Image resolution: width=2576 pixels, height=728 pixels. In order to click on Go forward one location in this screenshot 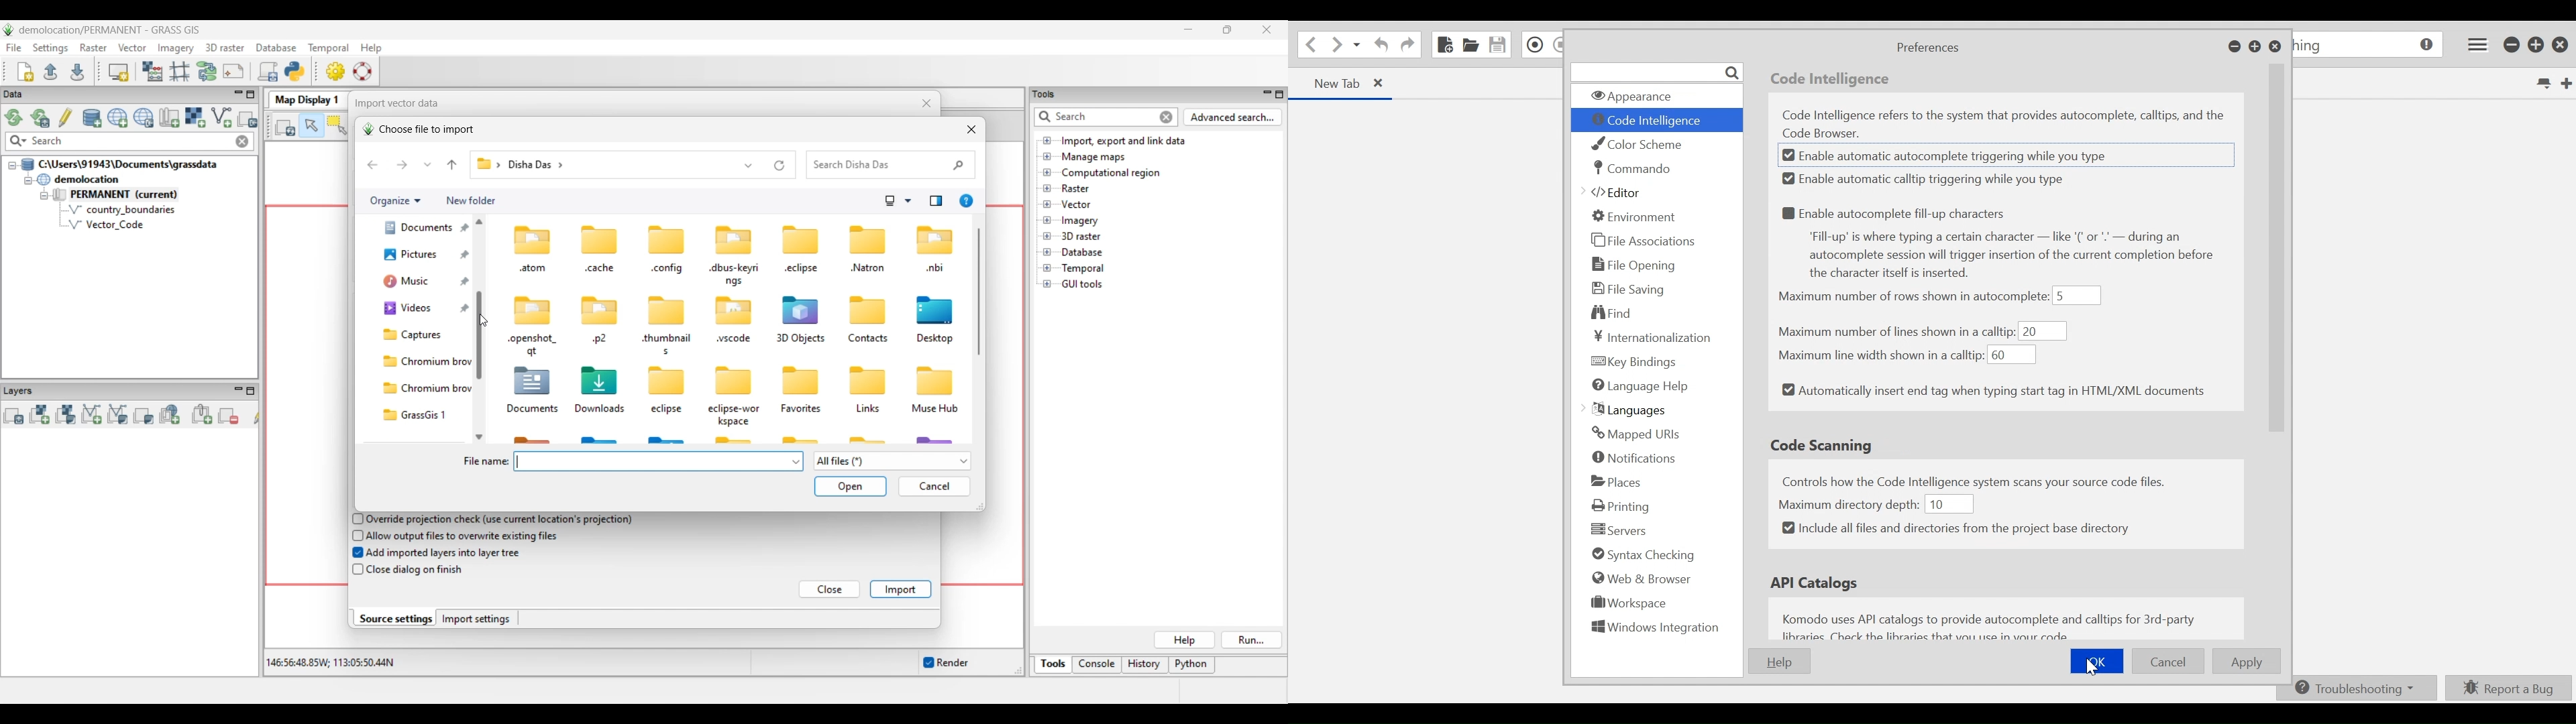, I will do `click(1336, 46)`.